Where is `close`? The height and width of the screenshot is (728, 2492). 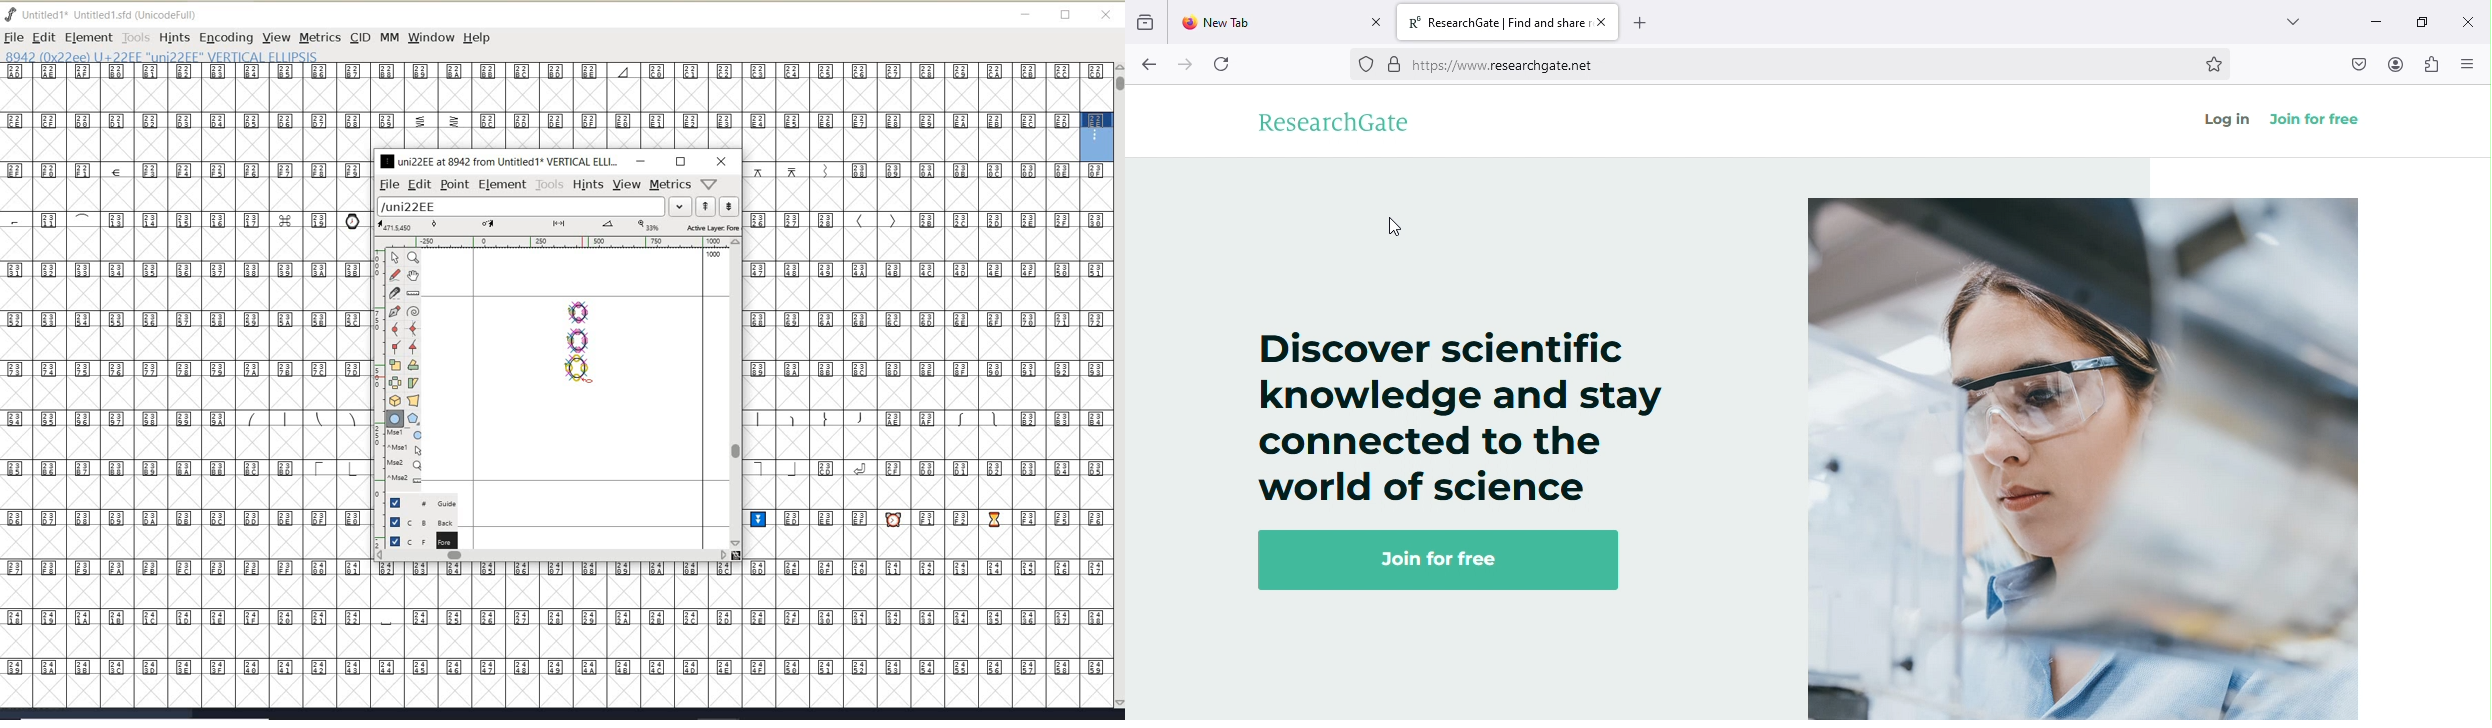
close is located at coordinates (722, 161).